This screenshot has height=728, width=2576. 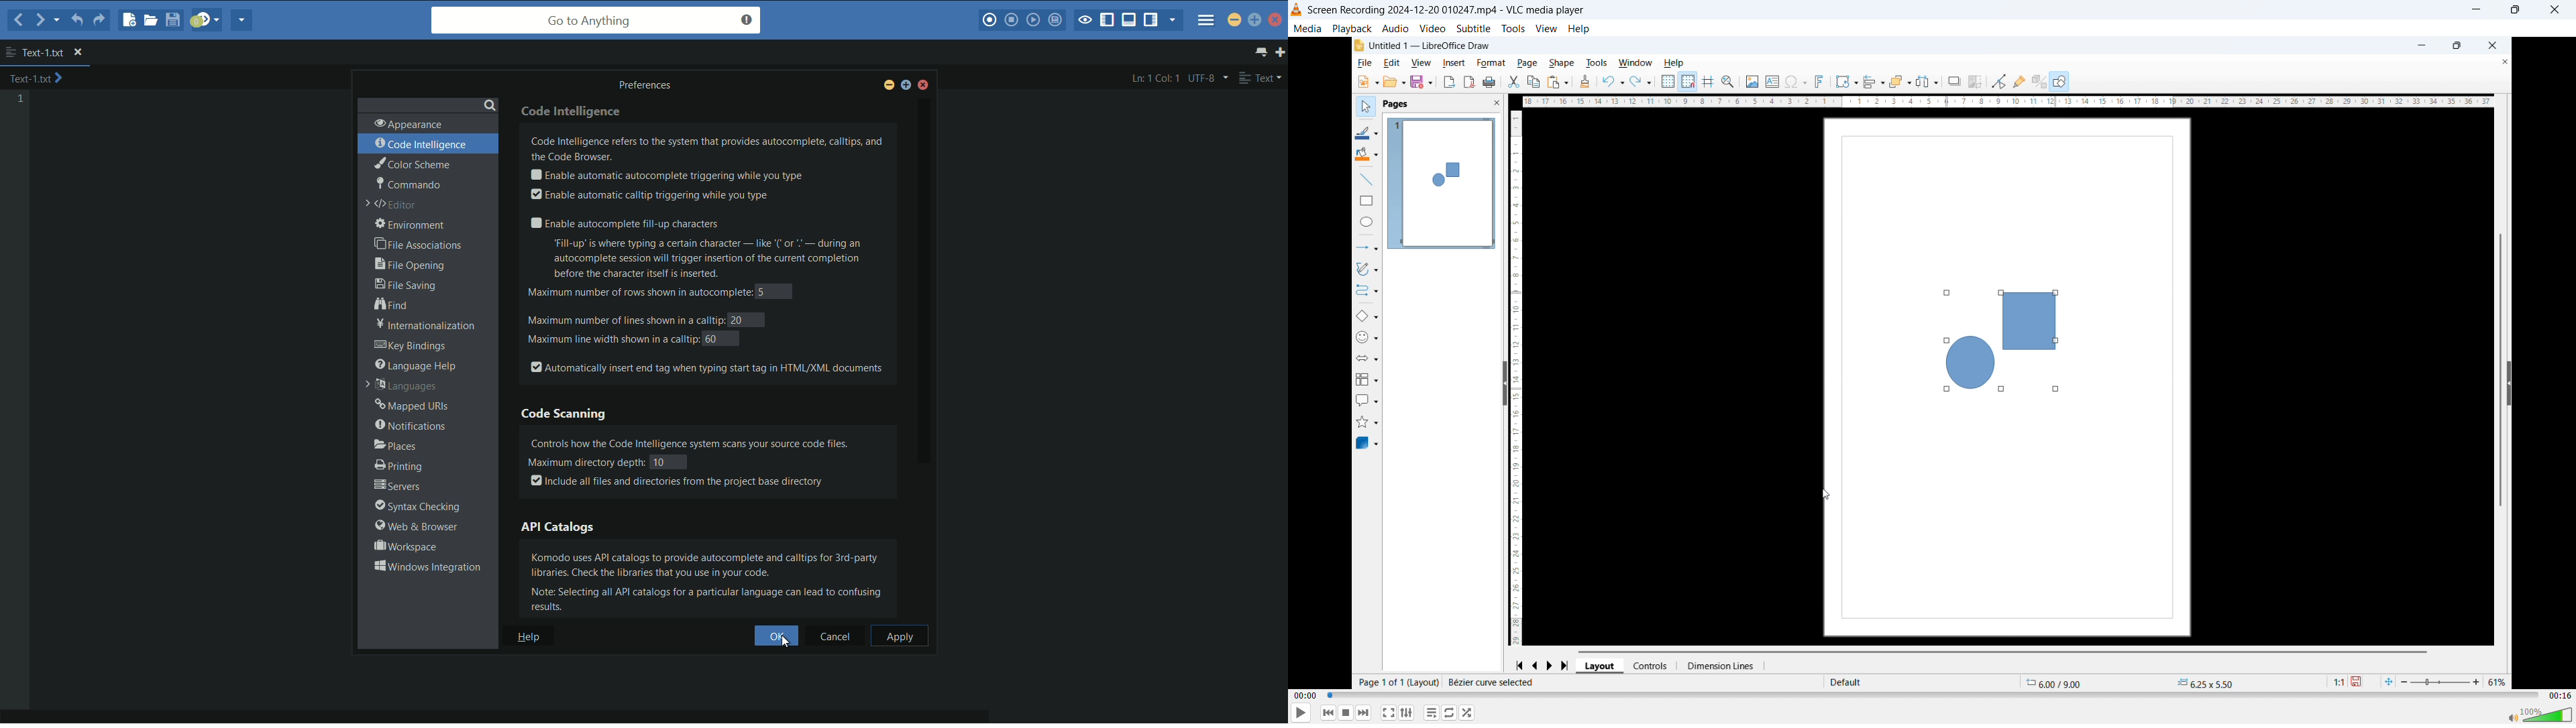 I want to click on close file, so click(x=78, y=53).